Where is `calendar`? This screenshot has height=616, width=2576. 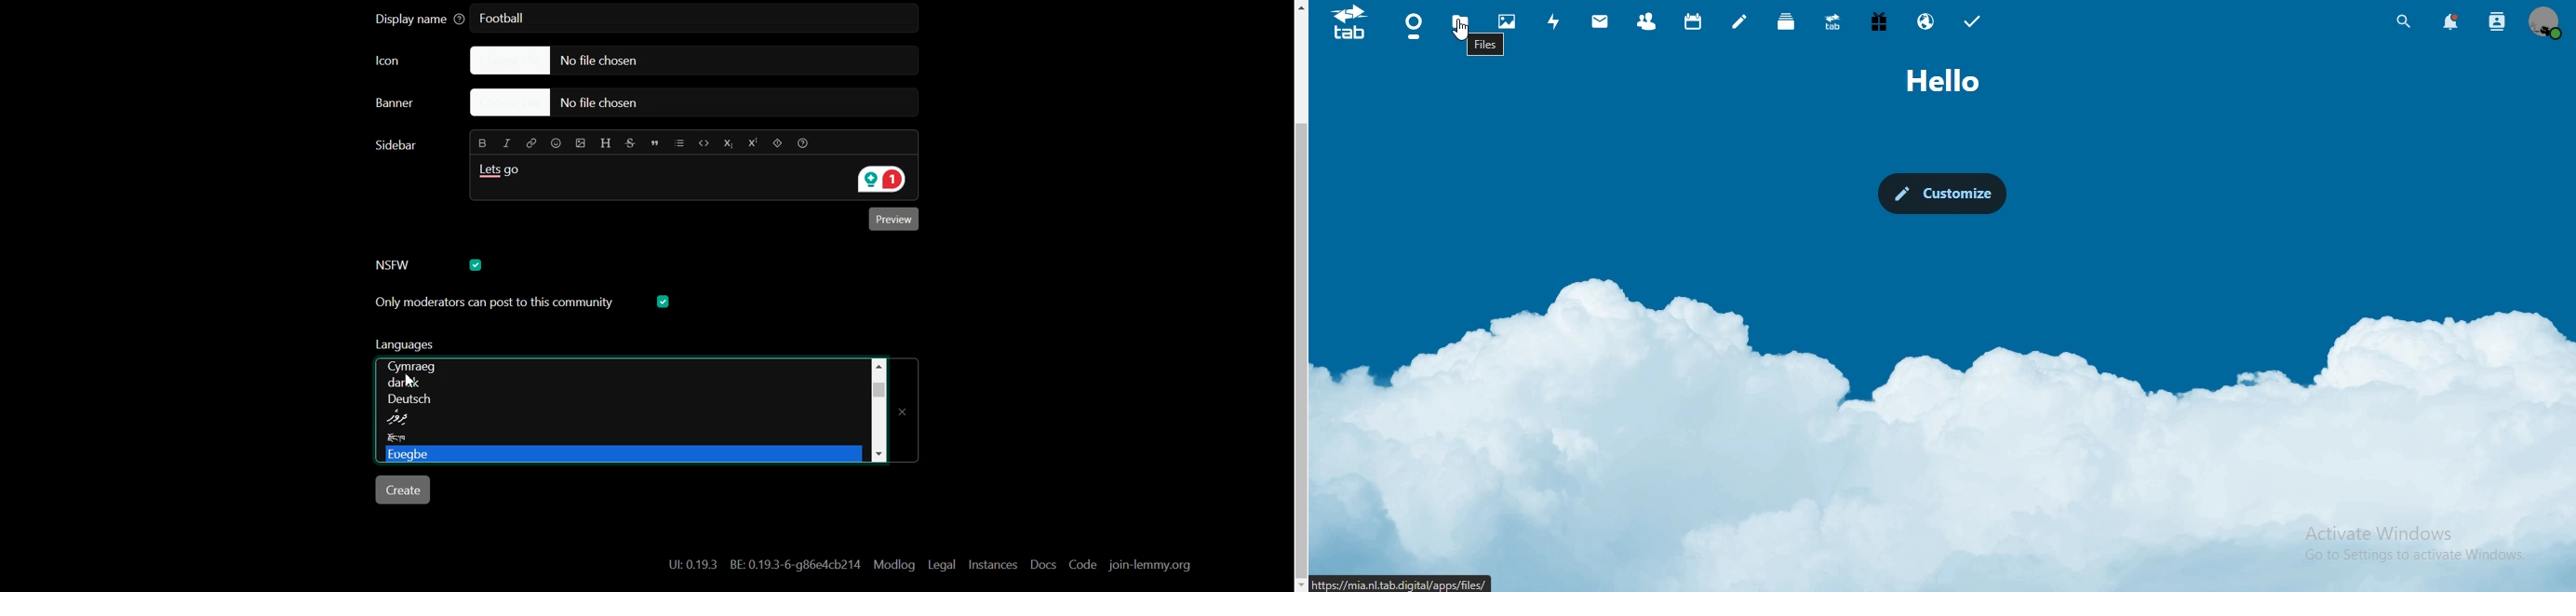 calendar is located at coordinates (1696, 21).